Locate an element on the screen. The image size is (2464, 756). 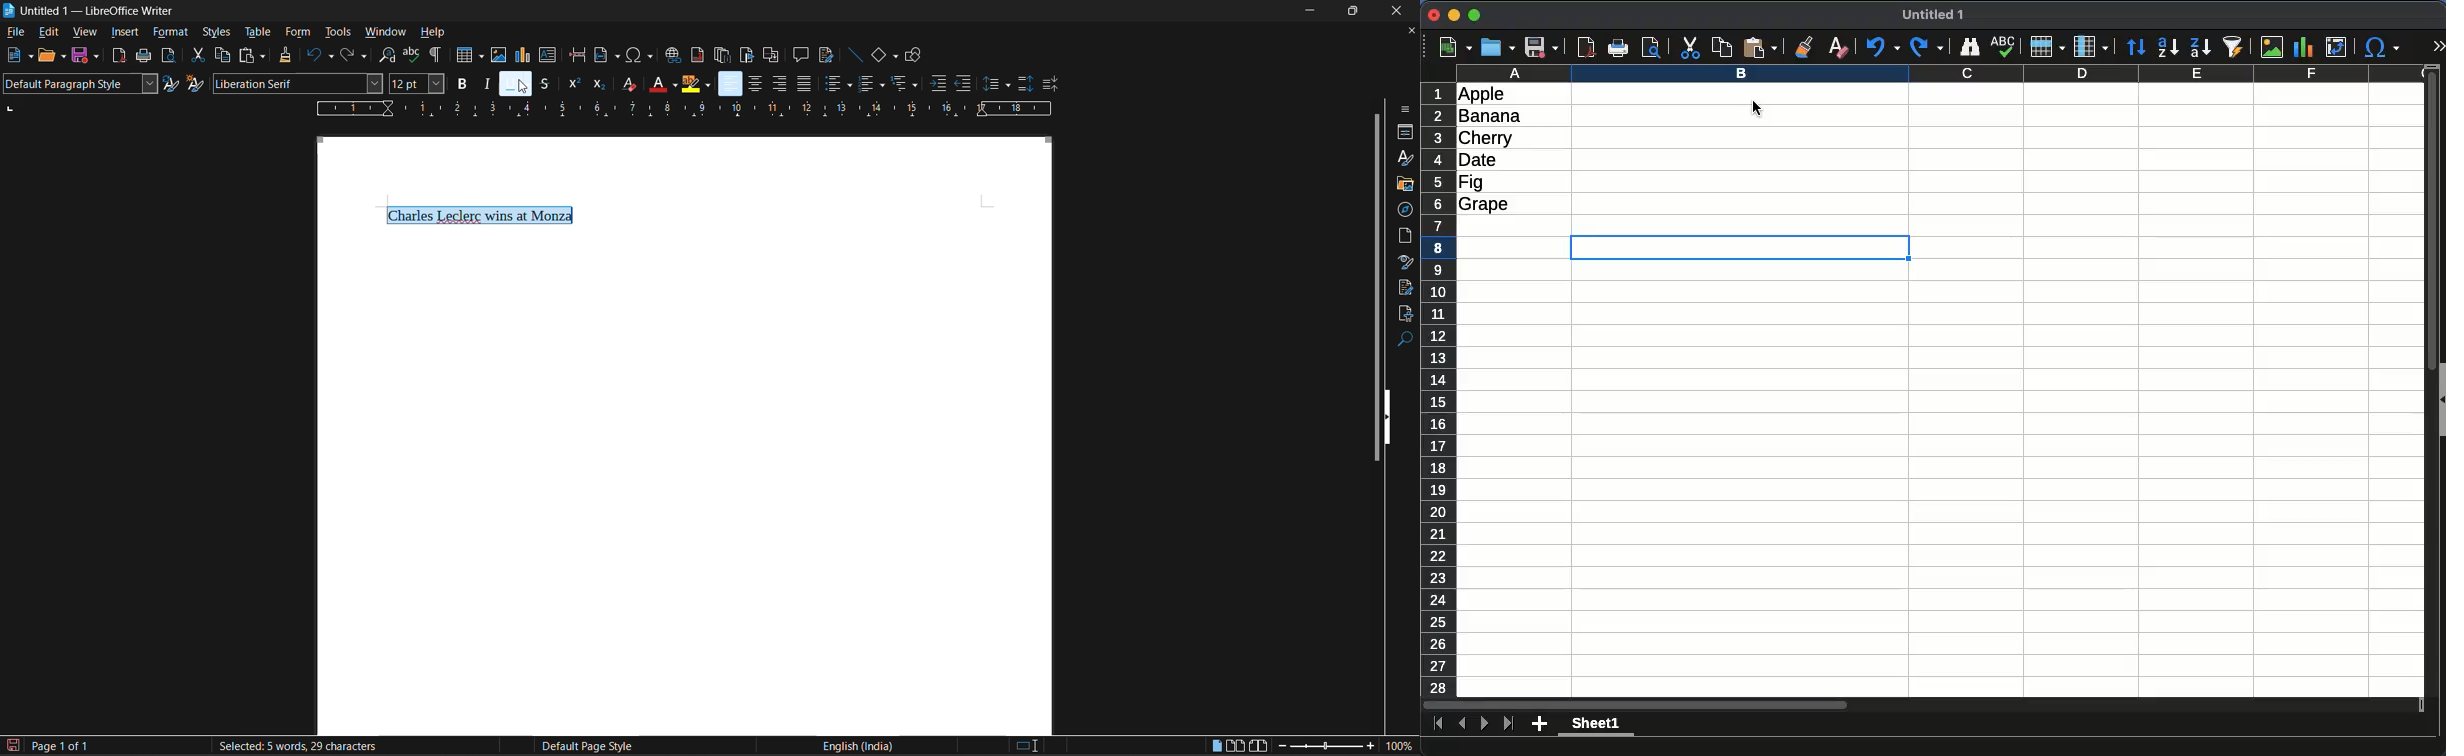
check spelling is located at coordinates (410, 54).